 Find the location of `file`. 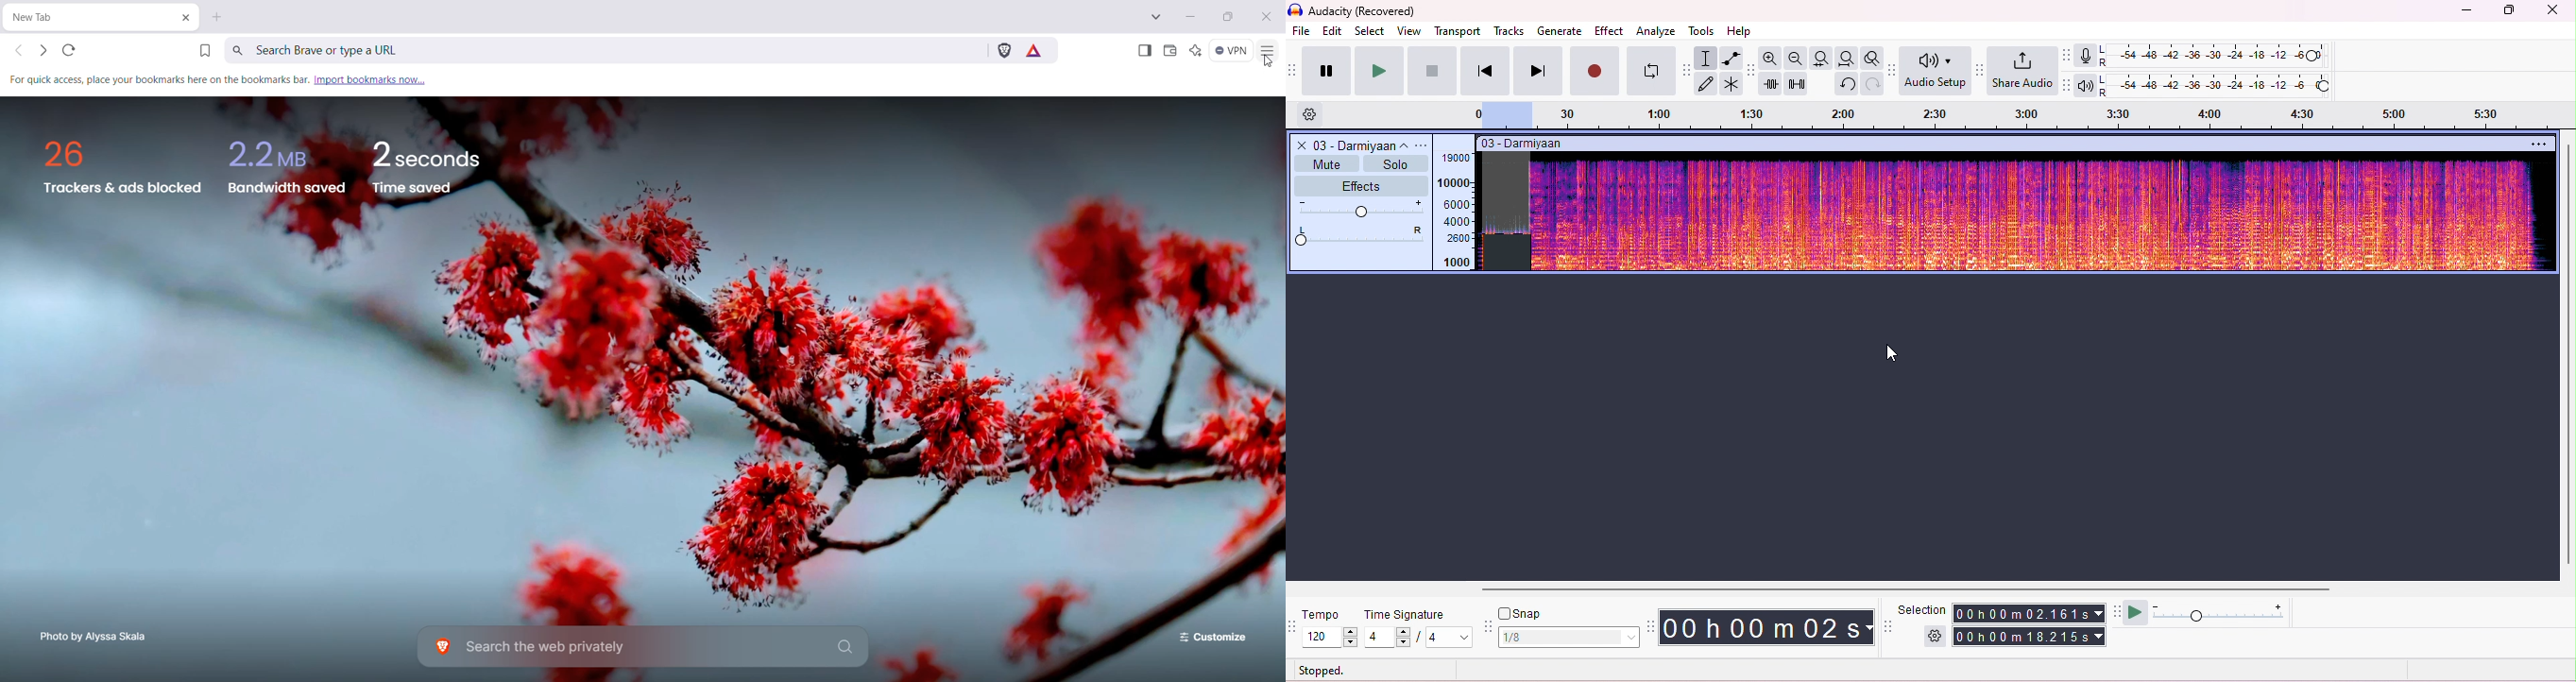

file is located at coordinates (1301, 30).